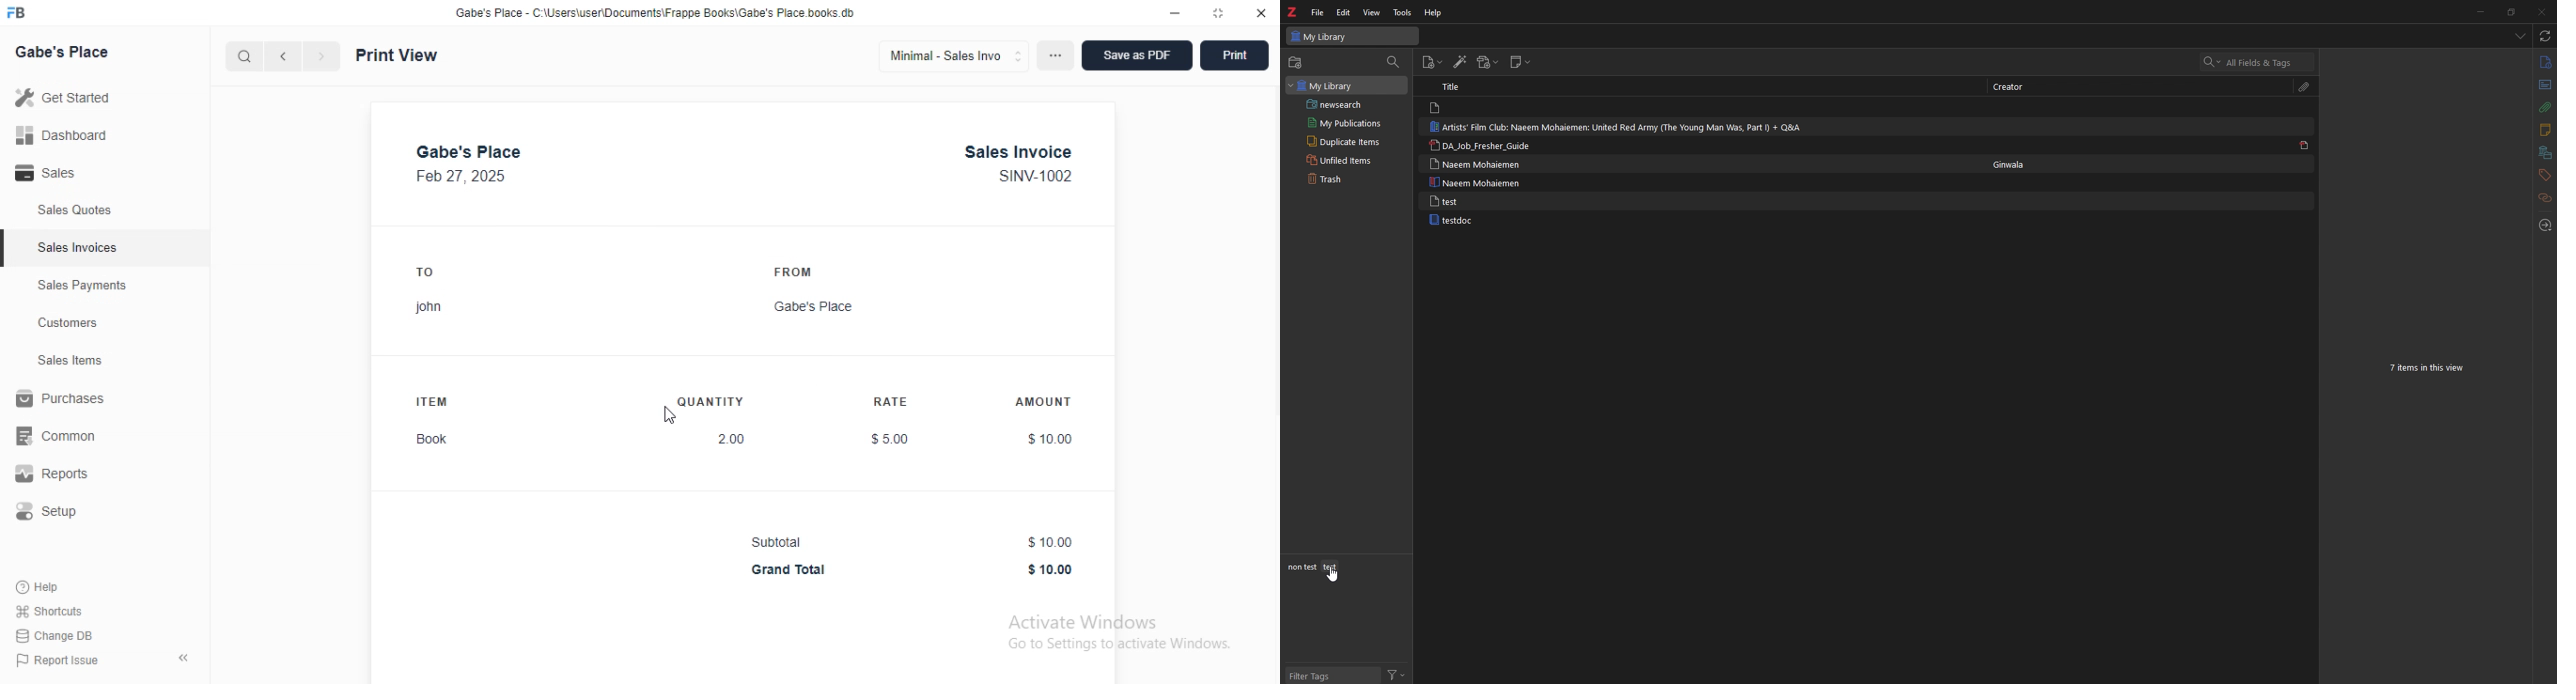 Image resolution: width=2576 pixels, height=700 pixels. Describe the element at coordinates (776, 542) in the screenshot. I see `Subtotal` at that location.